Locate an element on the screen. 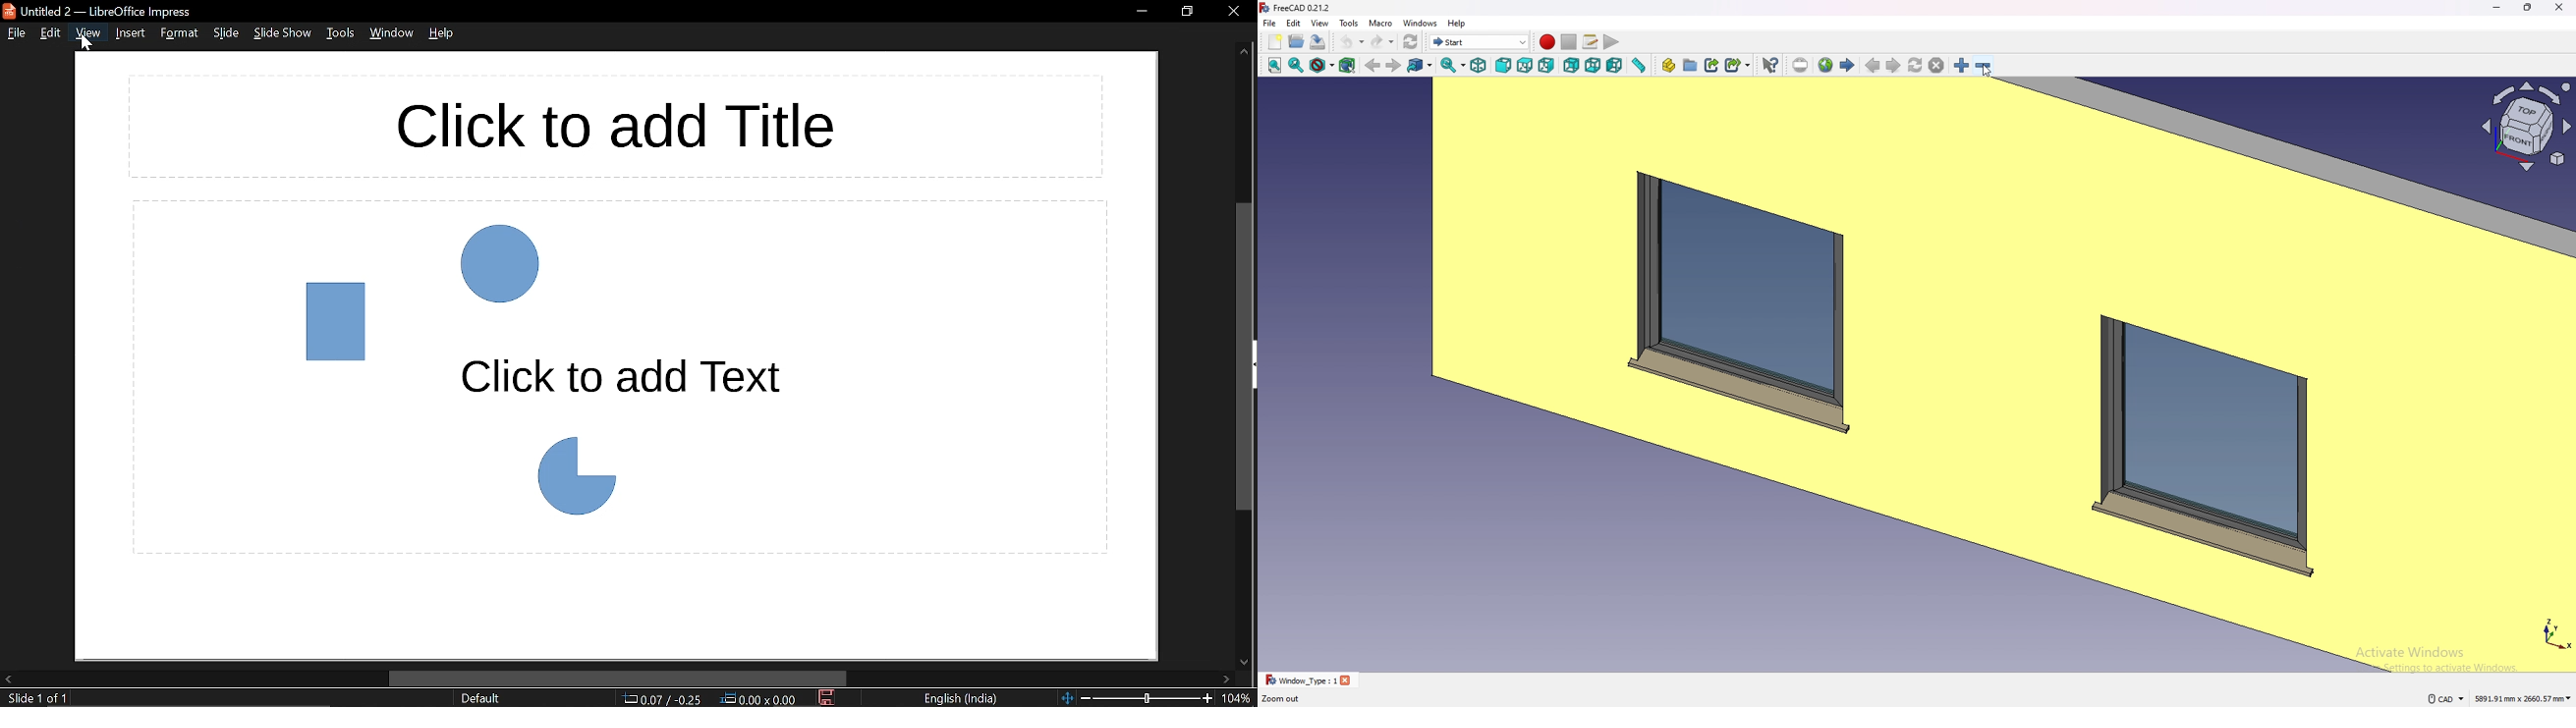 Image resolution: width=2576 pixels, height=728 pixels. Move up is located at coordinates (1245, 52).